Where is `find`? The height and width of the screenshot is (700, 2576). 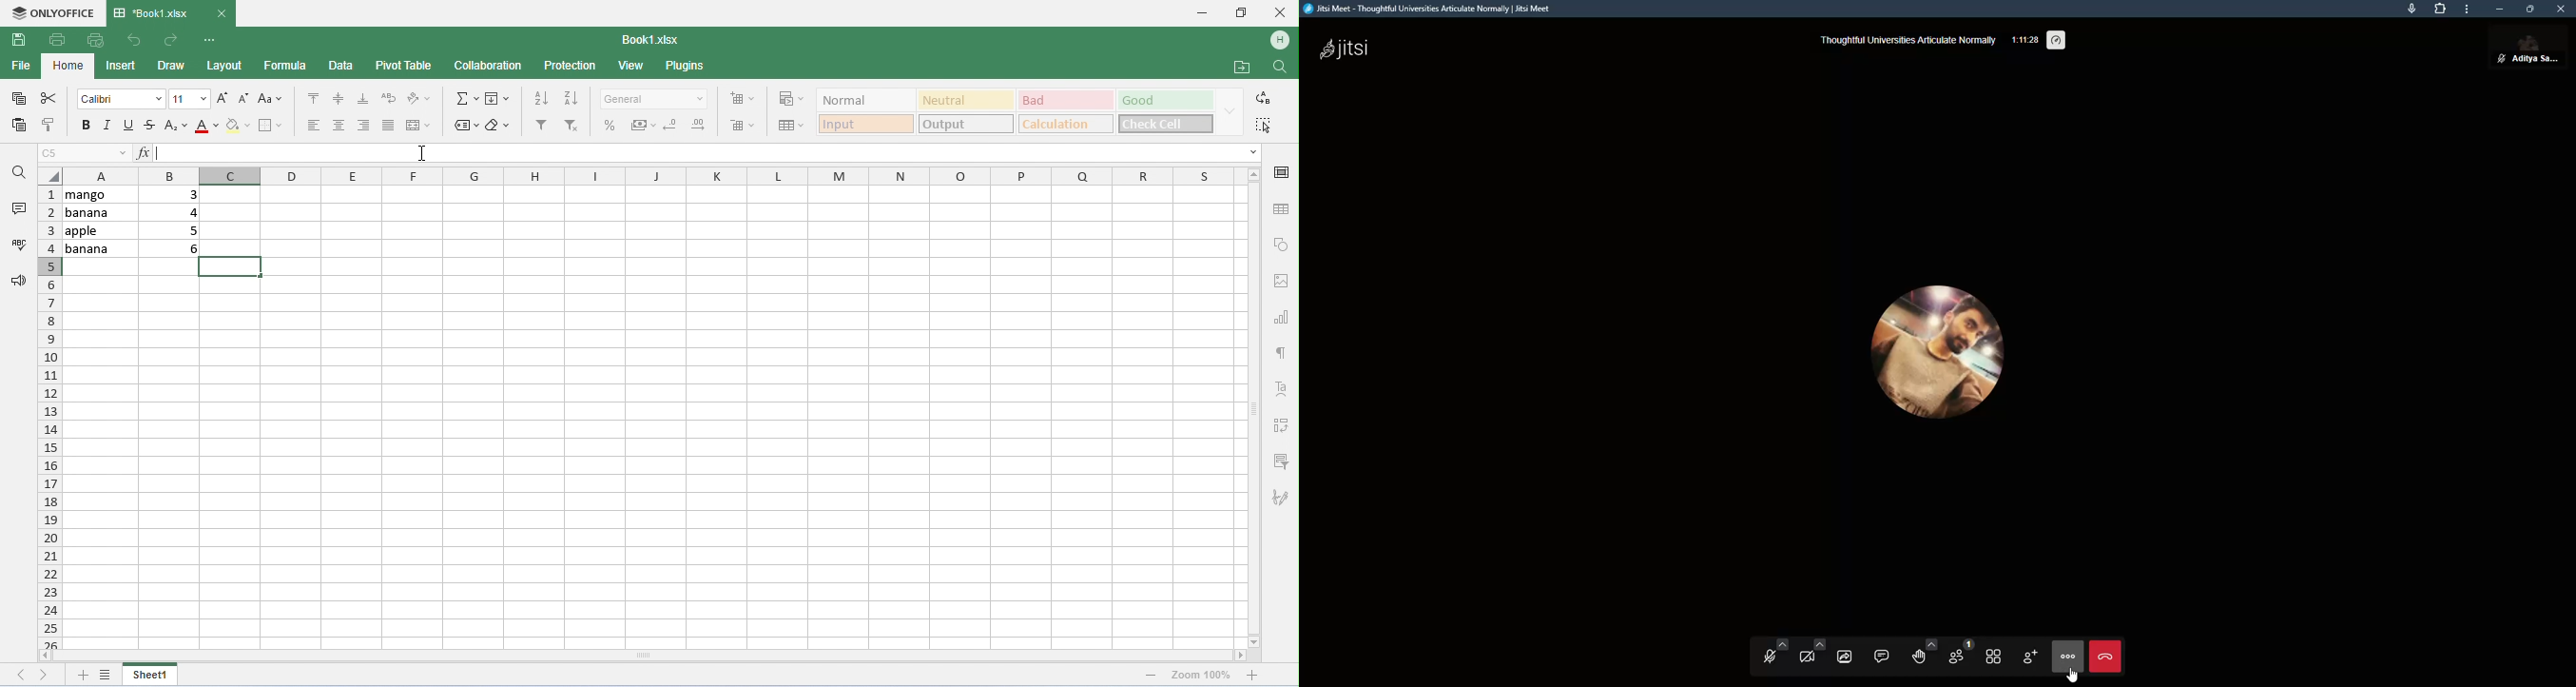
find is located at coordinates (1279, 66).